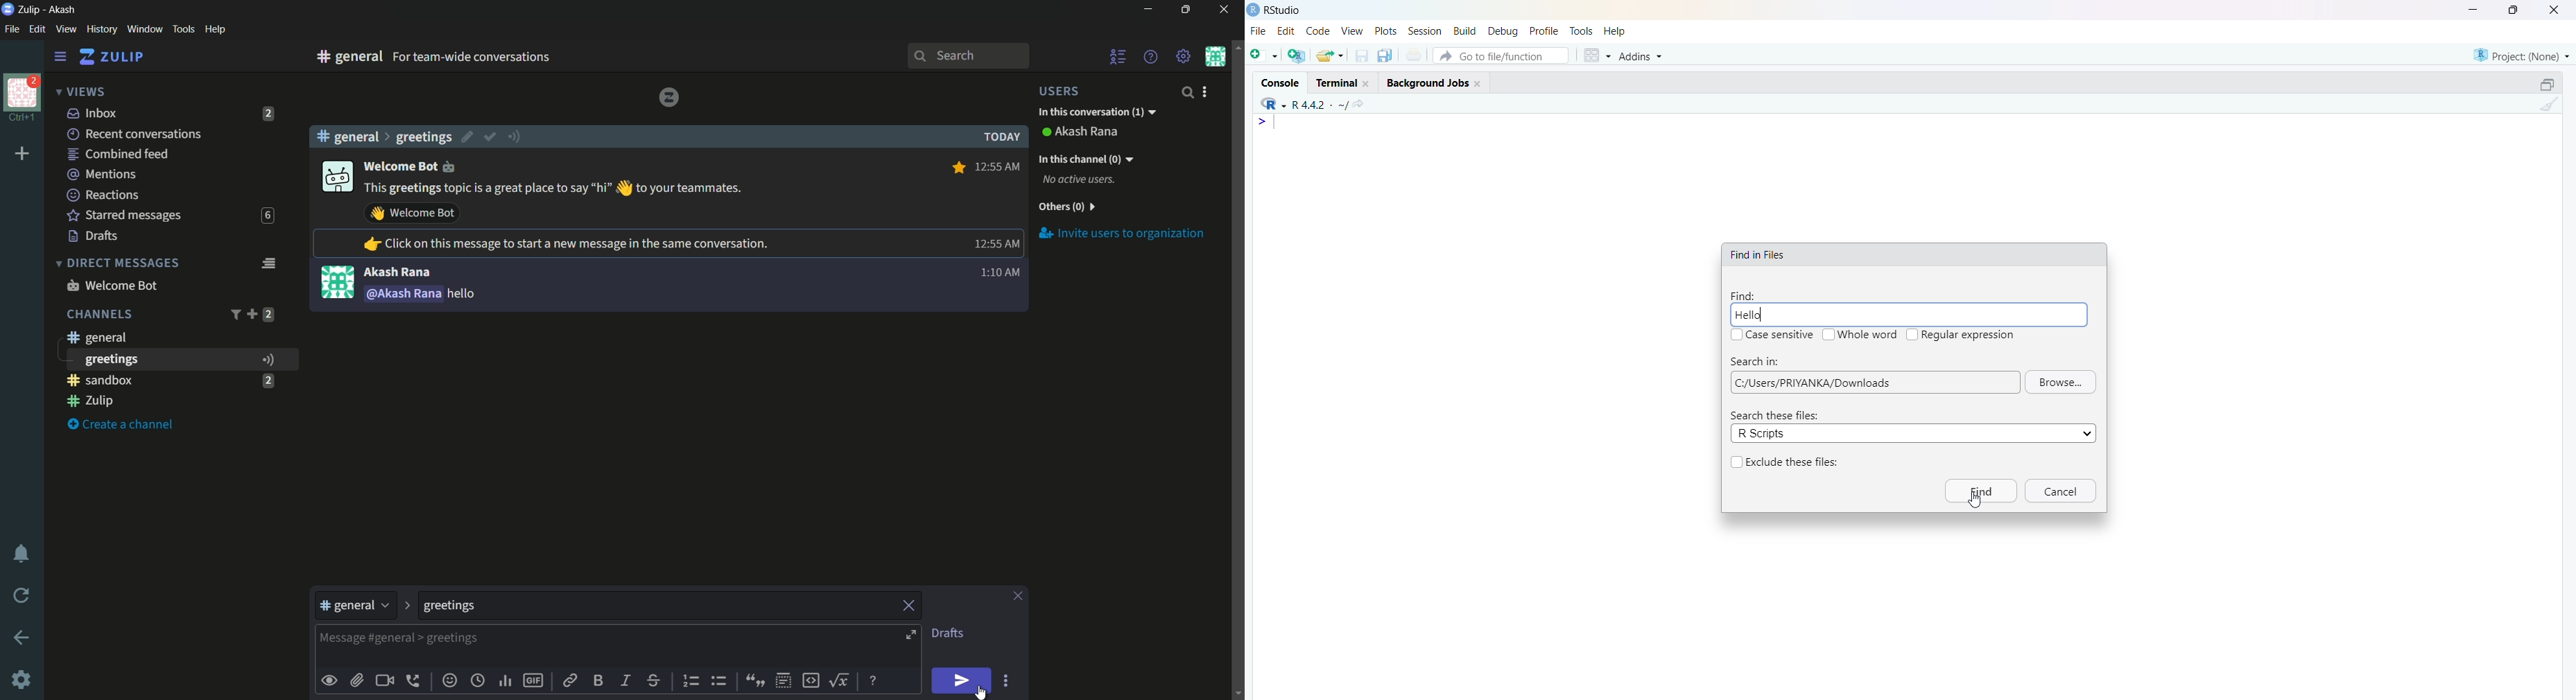 The height and width of the screenshot is (700, 2576). What do you see at coordinates (22, 638) in the screenshot?
I see `go back` at bounding box center [22, 638].